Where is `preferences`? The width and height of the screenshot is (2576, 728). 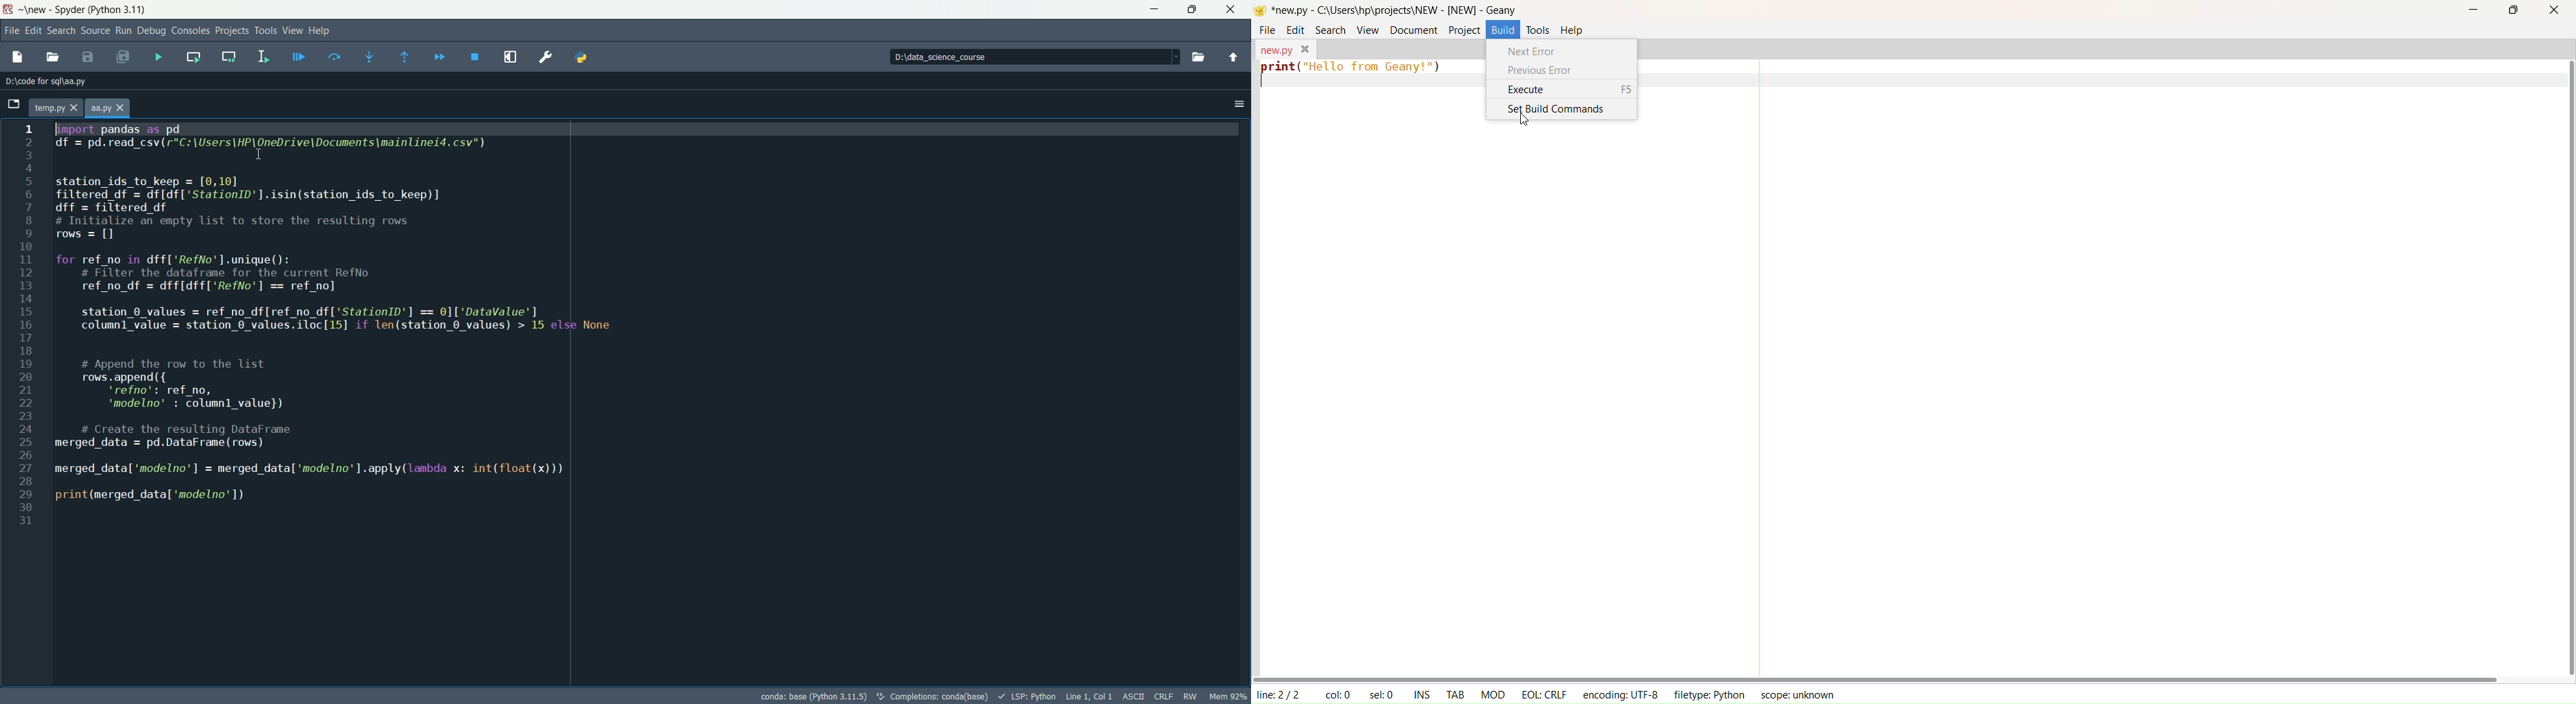
preferences is located at coordinates (544, 57).